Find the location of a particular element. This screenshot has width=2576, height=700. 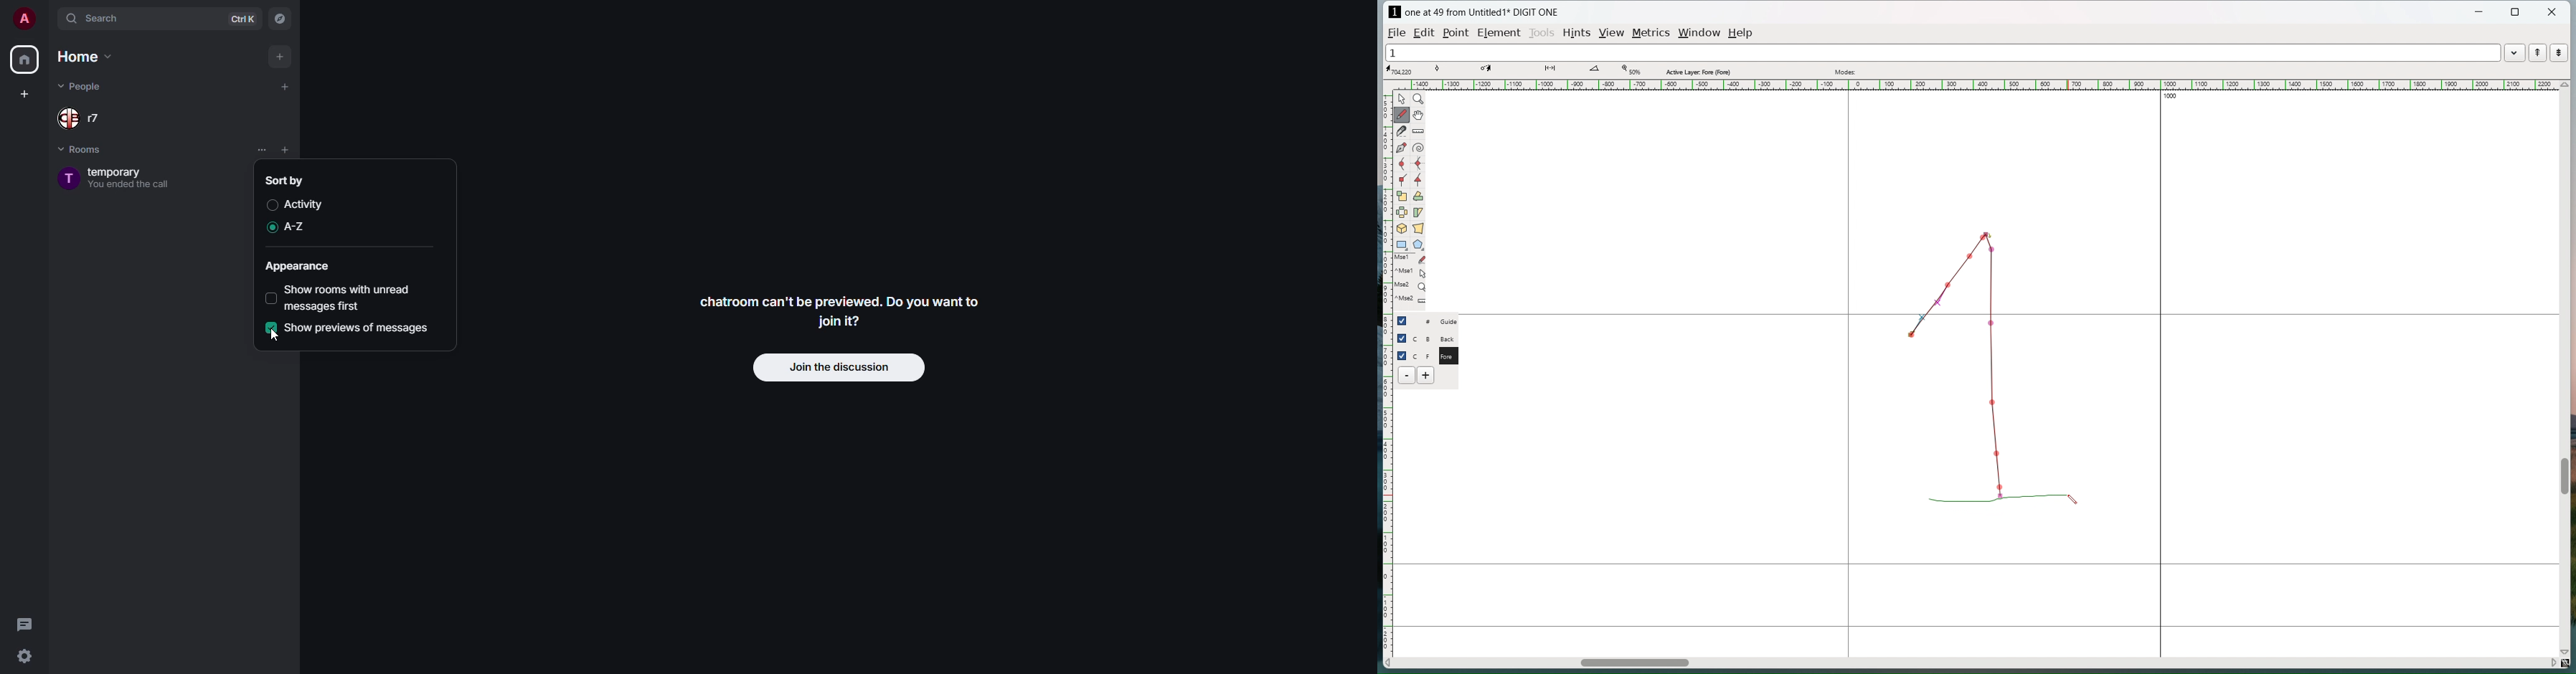

modes is located at coordinates (1846, 72).